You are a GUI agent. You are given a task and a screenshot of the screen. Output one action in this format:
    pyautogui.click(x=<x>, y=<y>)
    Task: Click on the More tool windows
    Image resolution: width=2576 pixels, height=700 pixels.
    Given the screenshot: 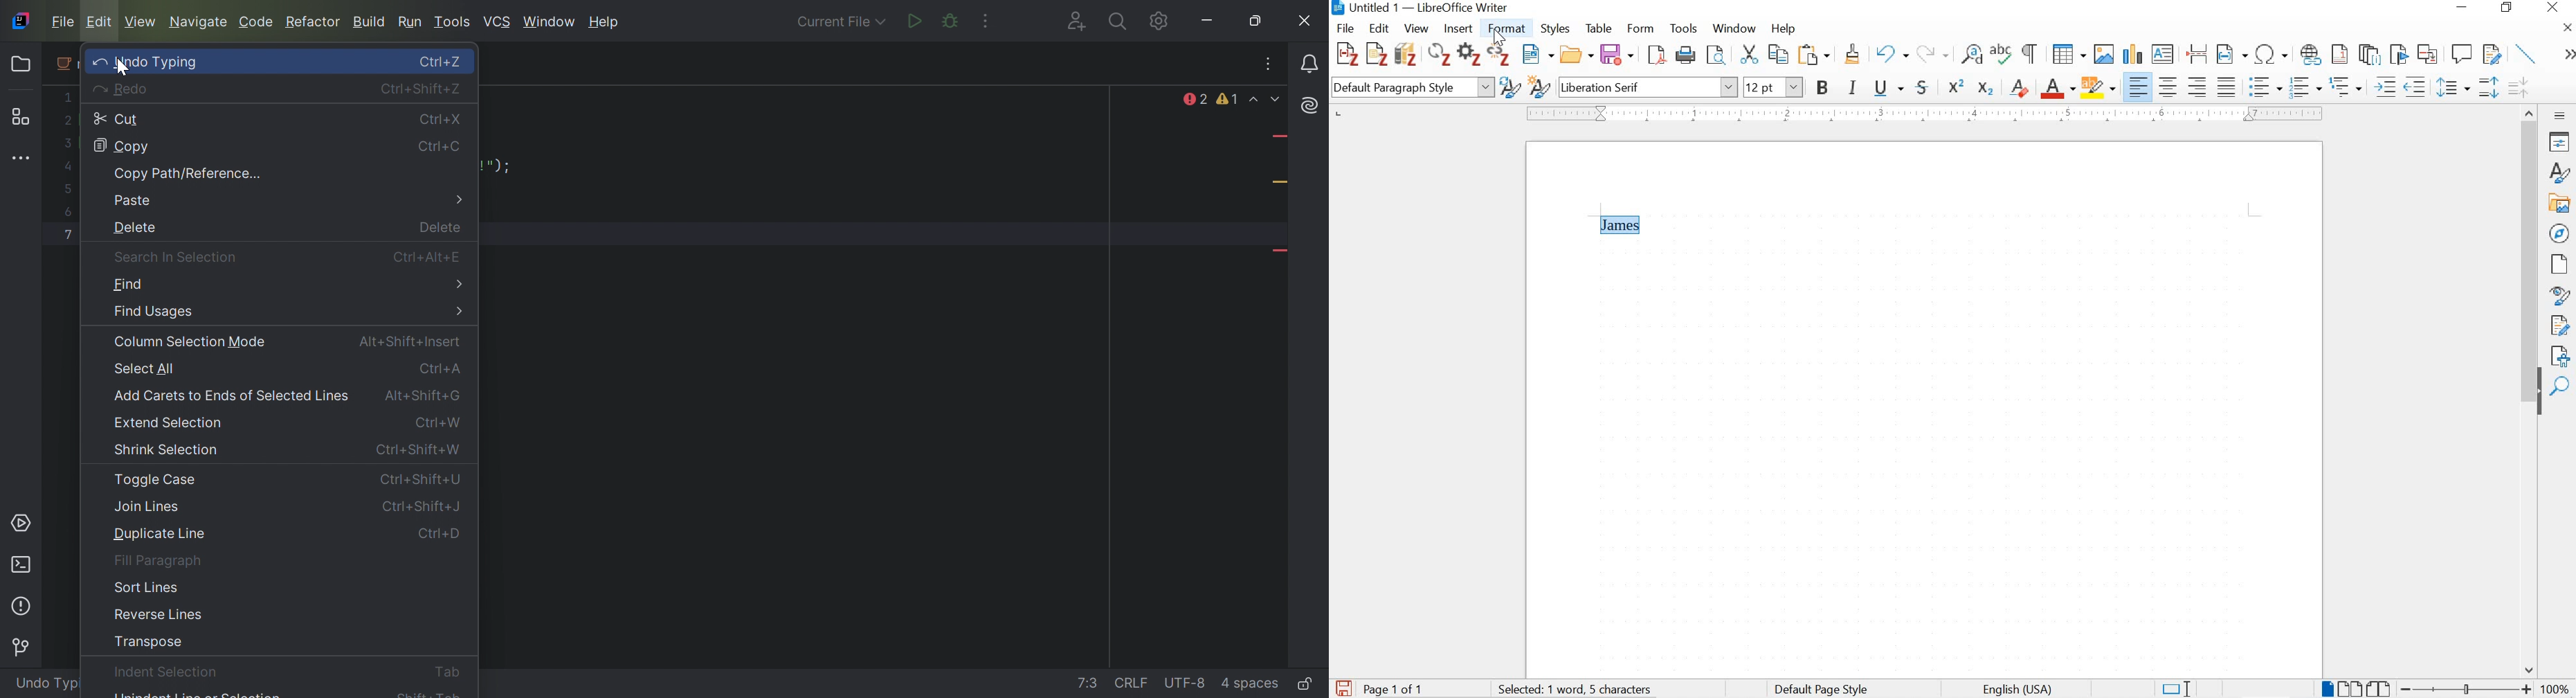 What is the action you would take?
    pyautogui.click(x=21, y=159)
    